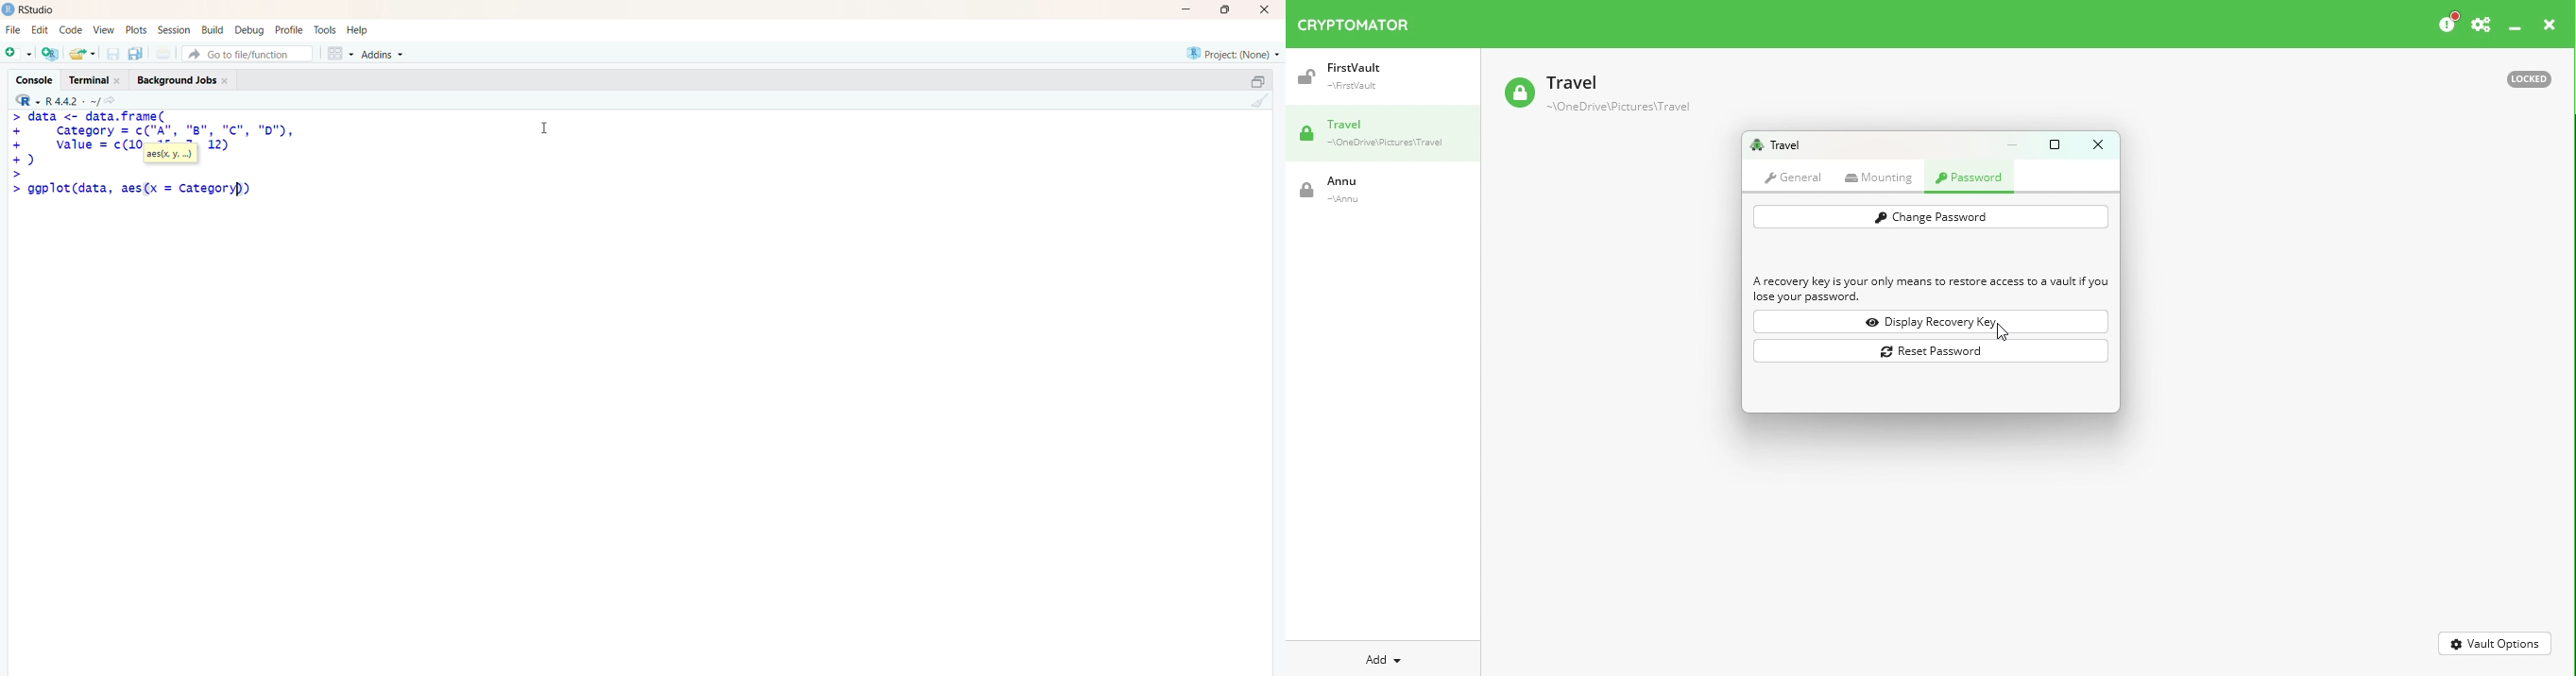 This screenshot has height=700, width=2576. I want to click on maximize, so click(1229, 9).